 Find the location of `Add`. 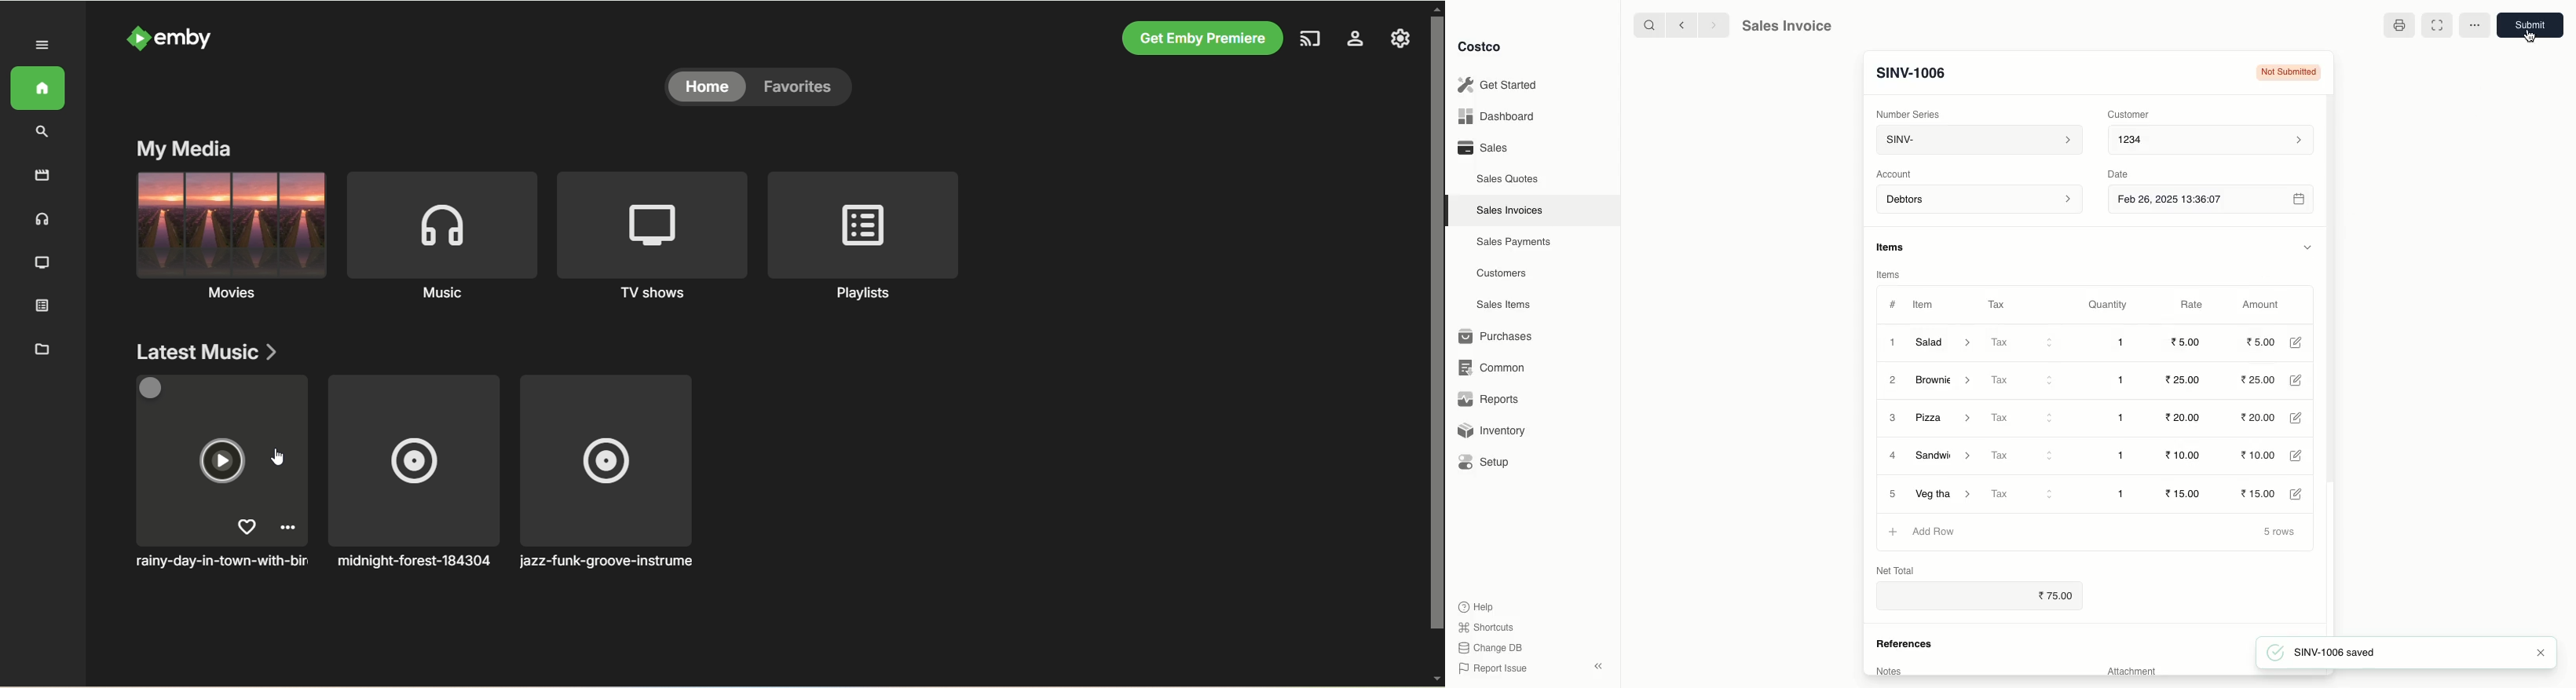

Add is located at coordinates (1894, 530).